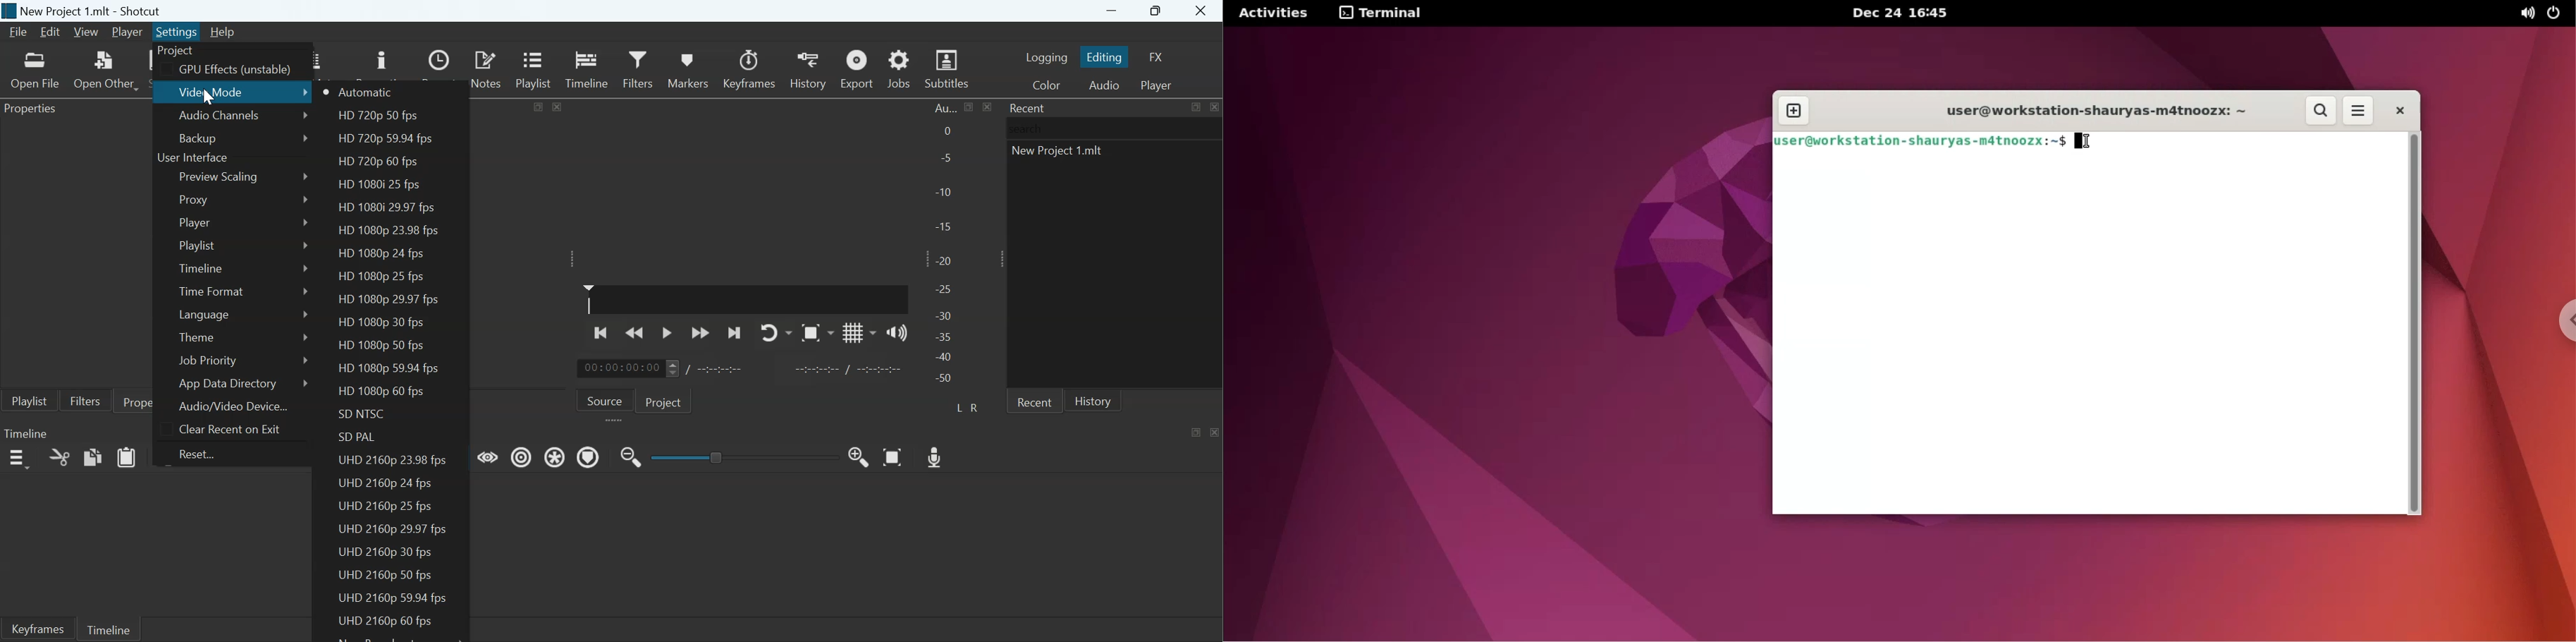  What do you see at coordinates (807, 69) in the screenshot?
I see `History` at bounding box center [807, 69].